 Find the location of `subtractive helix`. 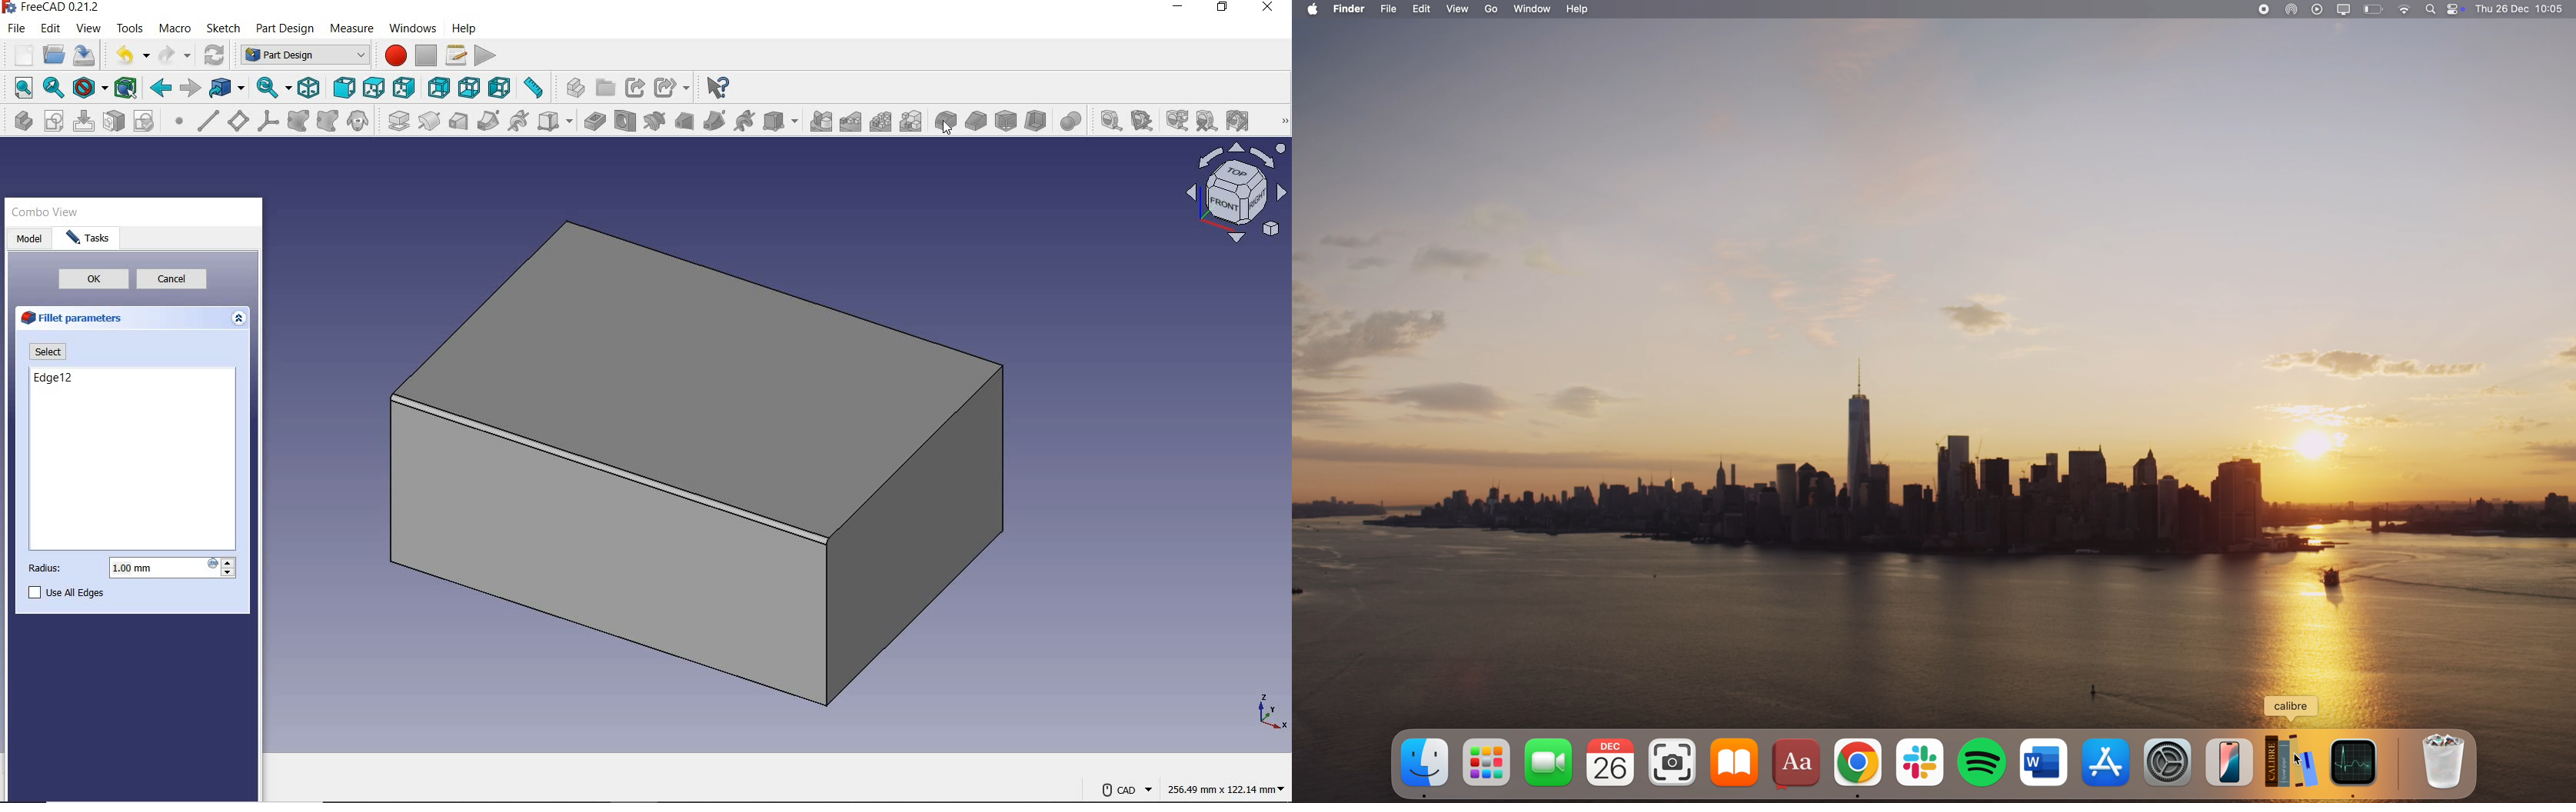

subtractive helix is located at coordinates (744, 120).